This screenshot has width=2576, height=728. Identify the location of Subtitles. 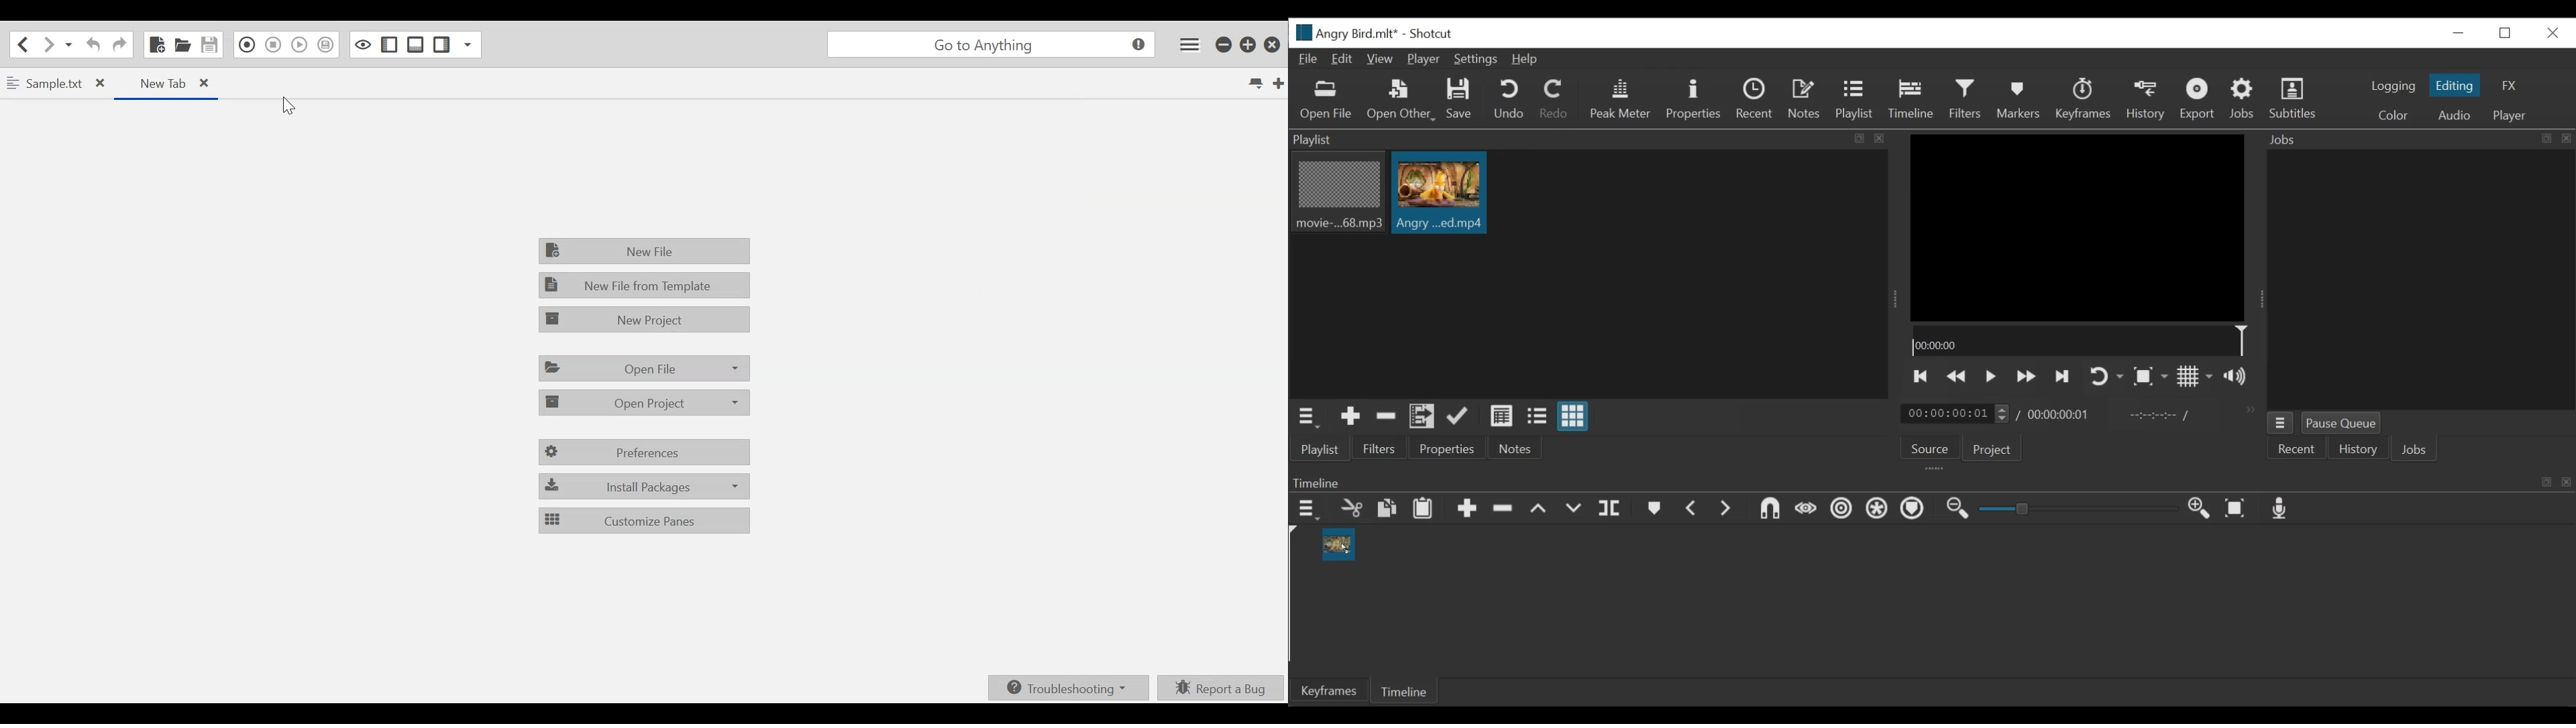
(2296, 101).